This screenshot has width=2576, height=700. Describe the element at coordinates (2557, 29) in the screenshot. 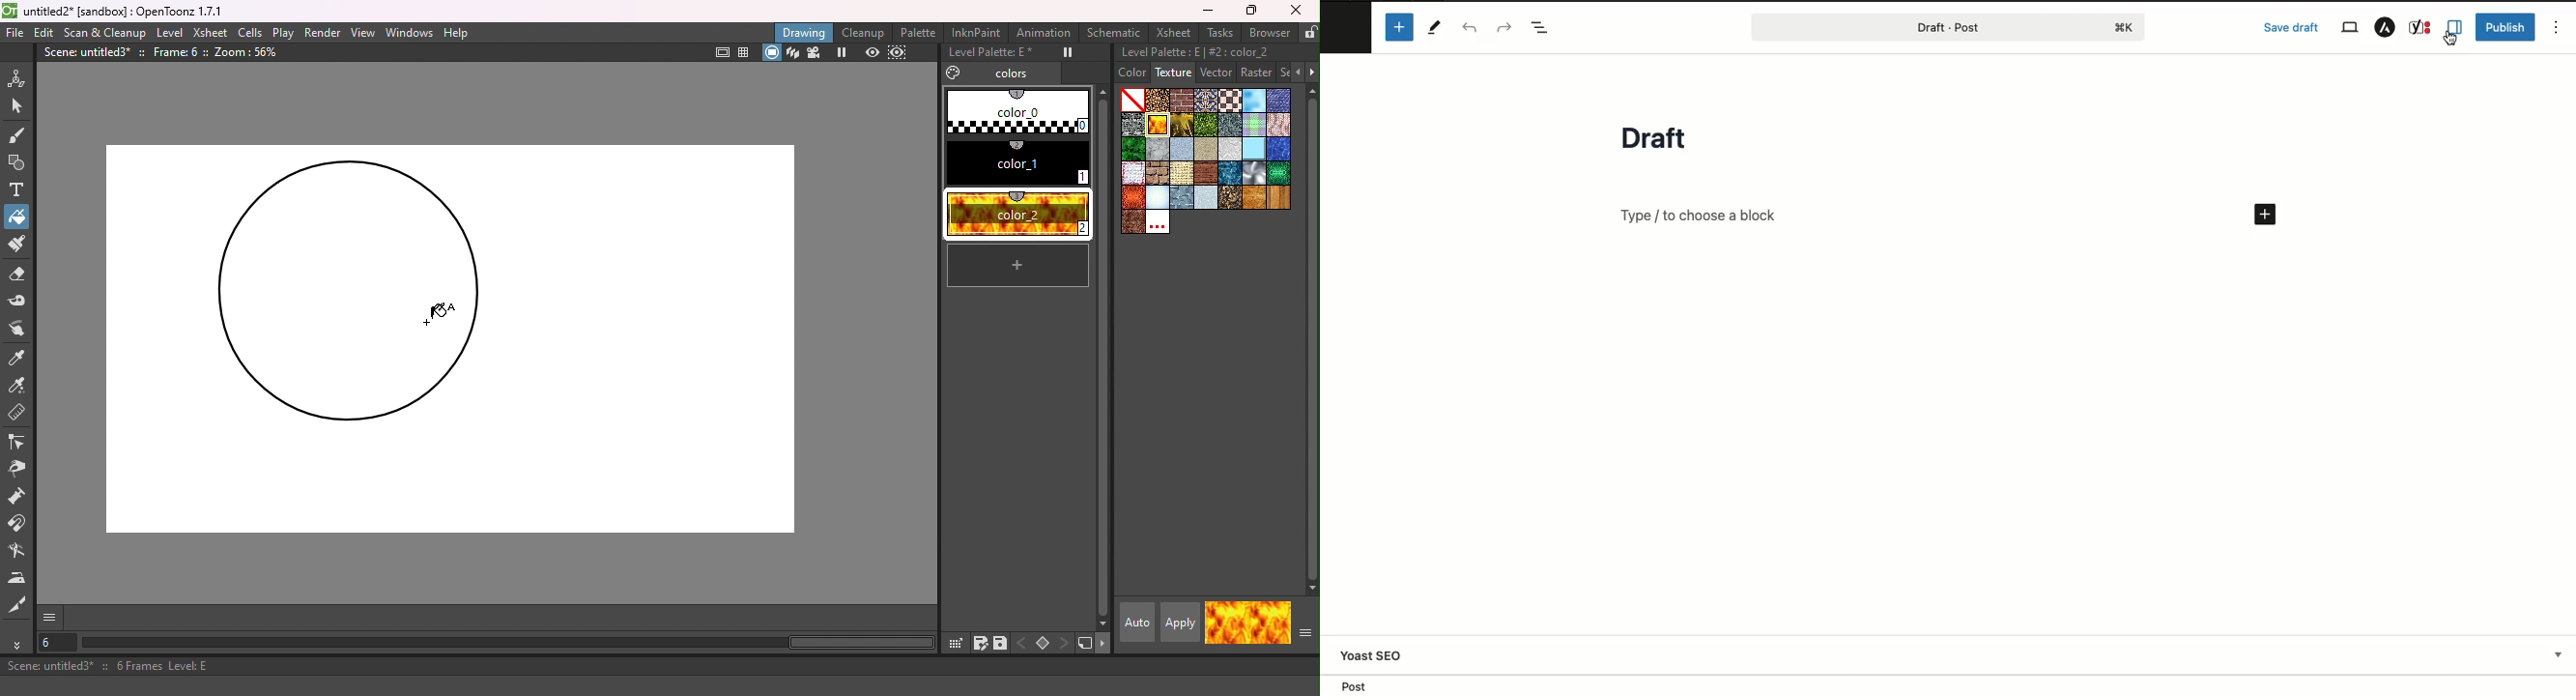

I see `Options` at that location.